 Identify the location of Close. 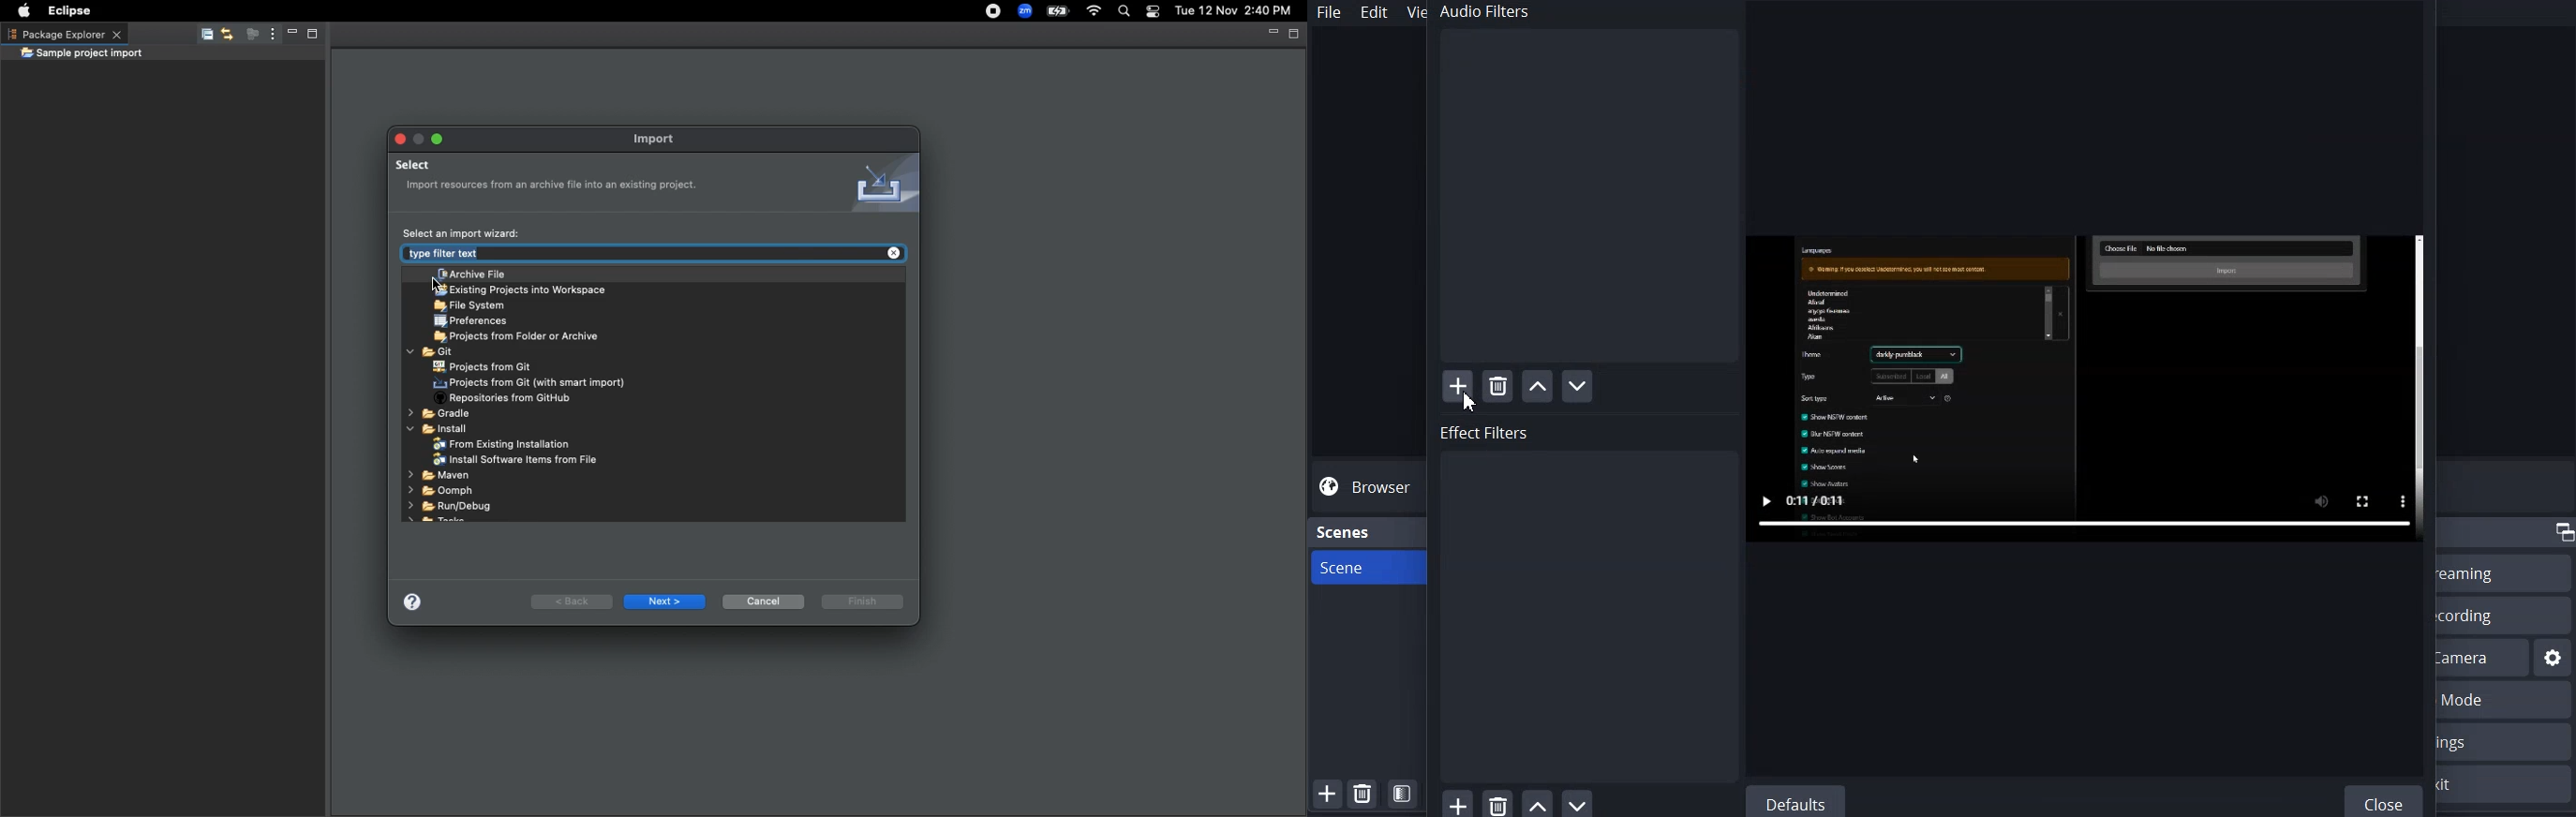
(397, 137).